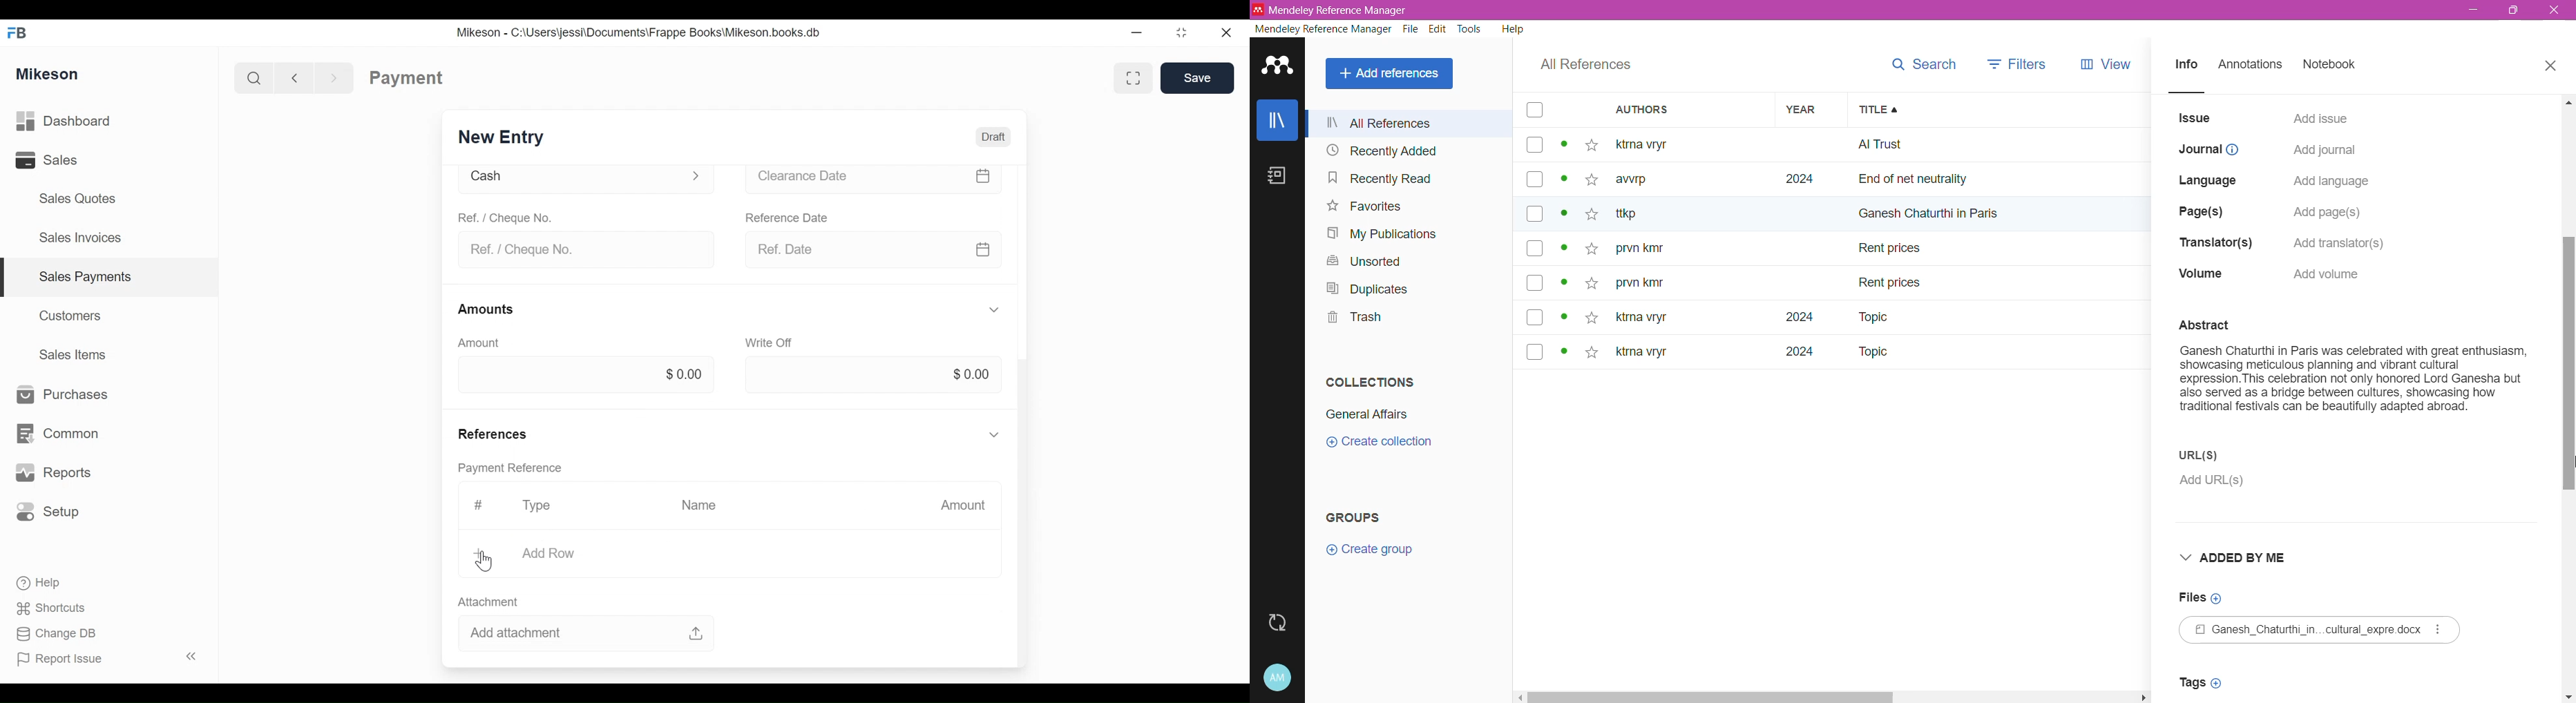 The image size is (2576, 728). Describe the element at coordinates (46, 161) in the screenshot. I see `Sales` at that location.